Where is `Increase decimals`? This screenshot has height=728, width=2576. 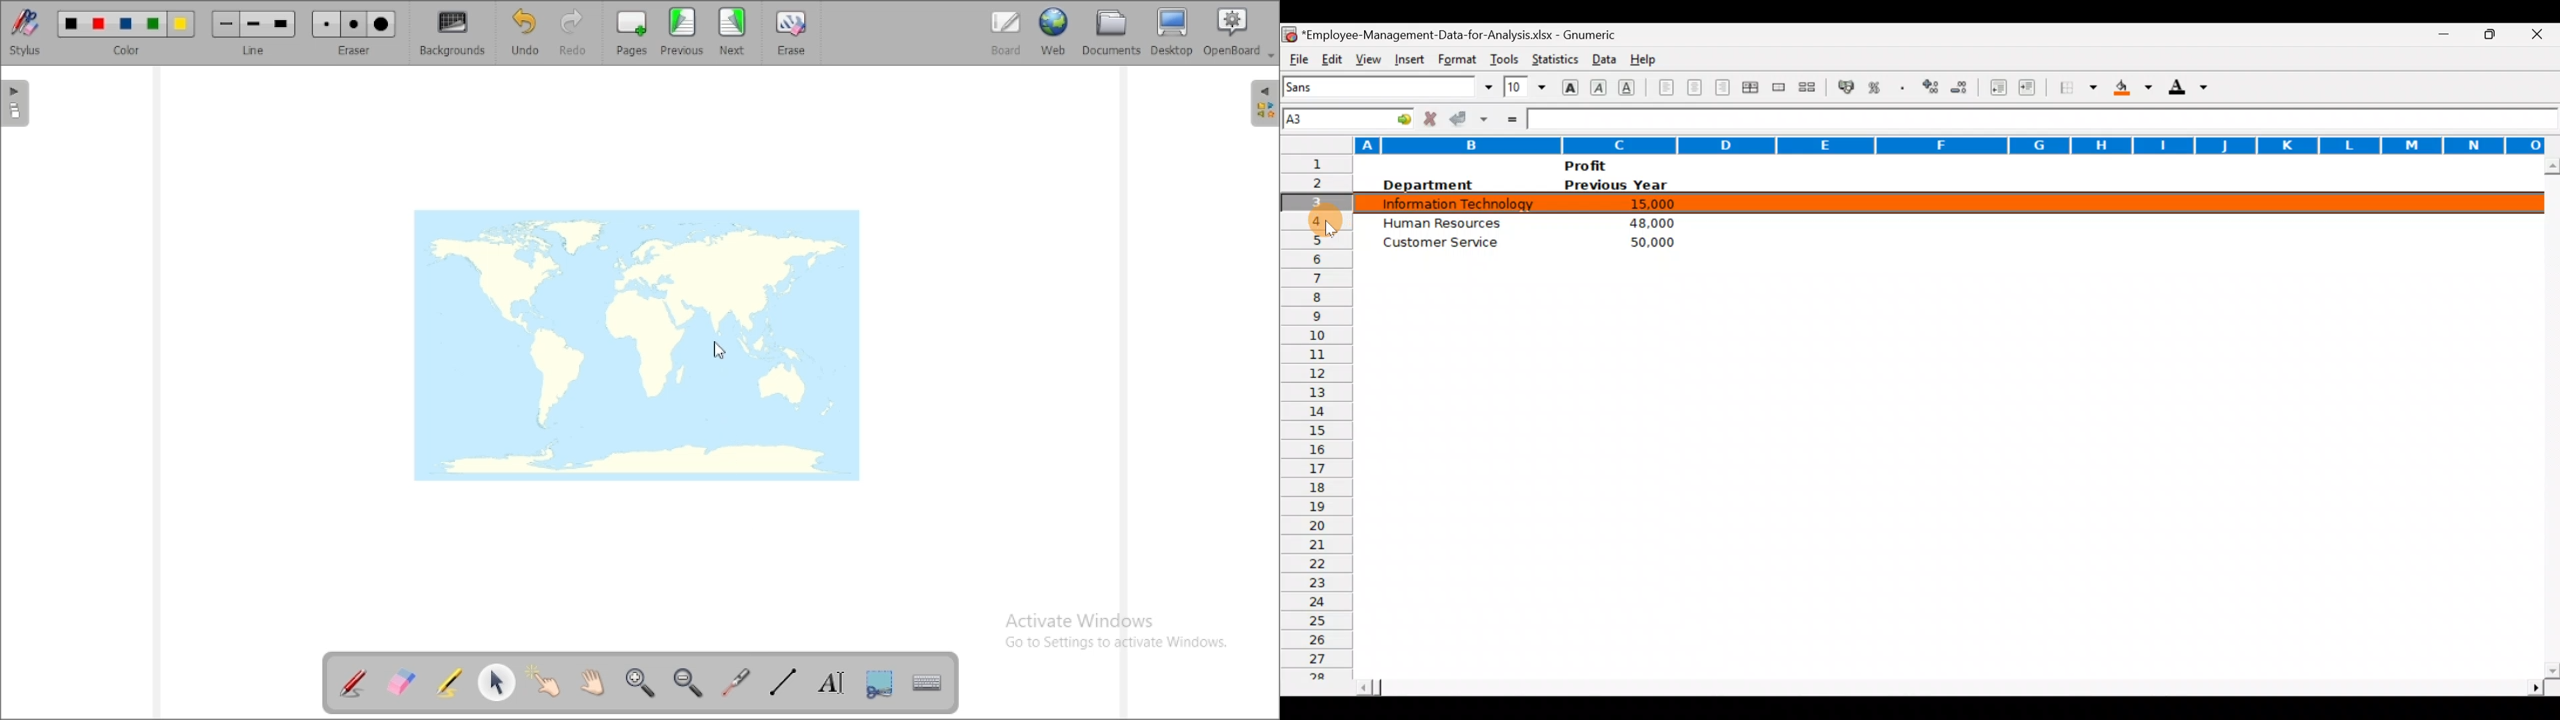
Increase decimals is located at coordinates (1932, 86).